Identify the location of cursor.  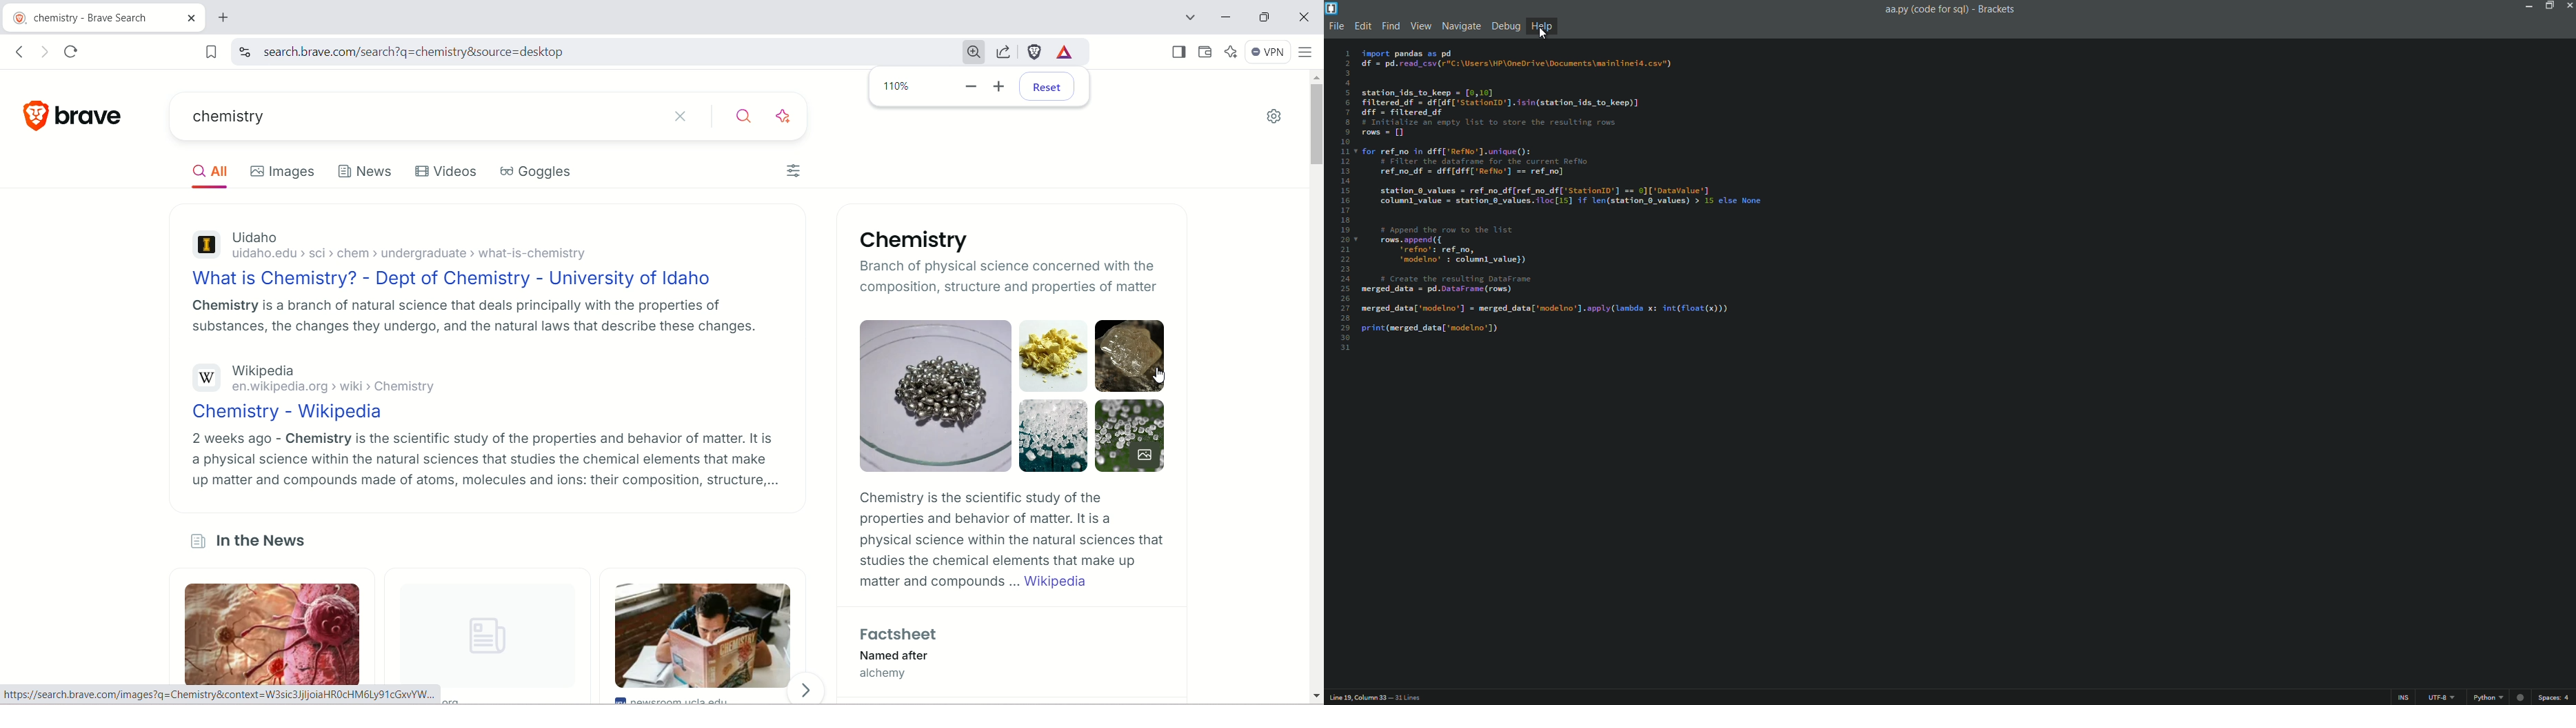
(1544, 33).